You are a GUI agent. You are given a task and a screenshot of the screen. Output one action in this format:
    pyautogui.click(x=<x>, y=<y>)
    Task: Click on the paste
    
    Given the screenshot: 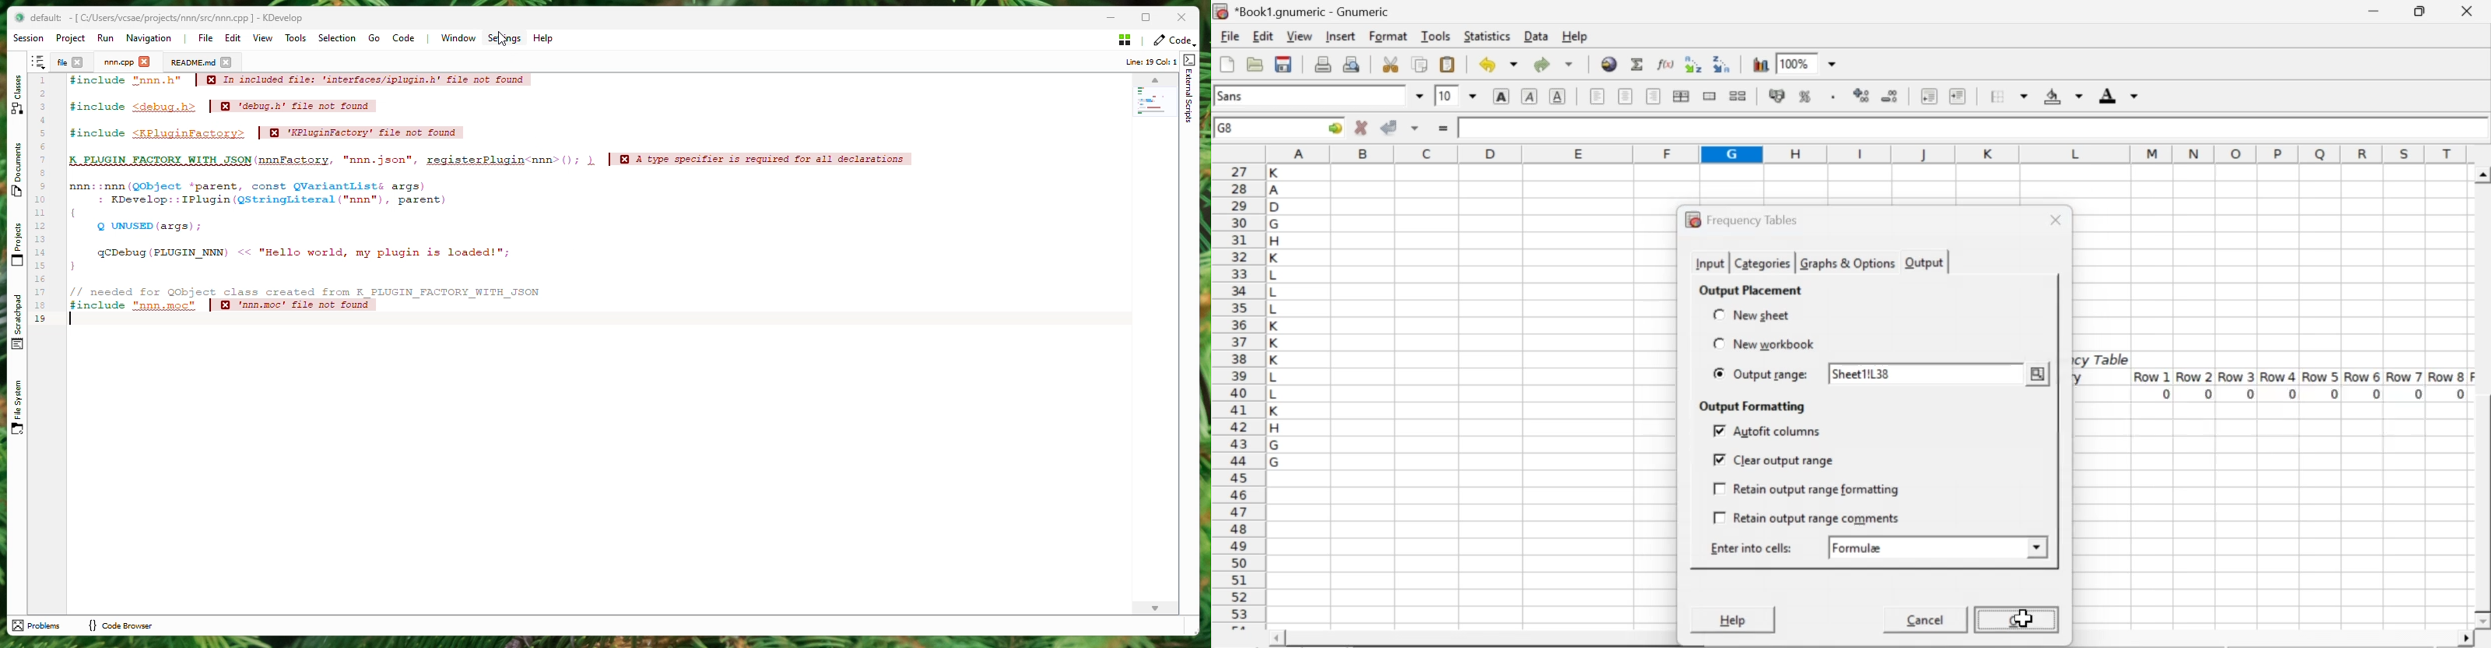 What is the action you would take?
    pyautogui.click(x=1449, y=65)
    